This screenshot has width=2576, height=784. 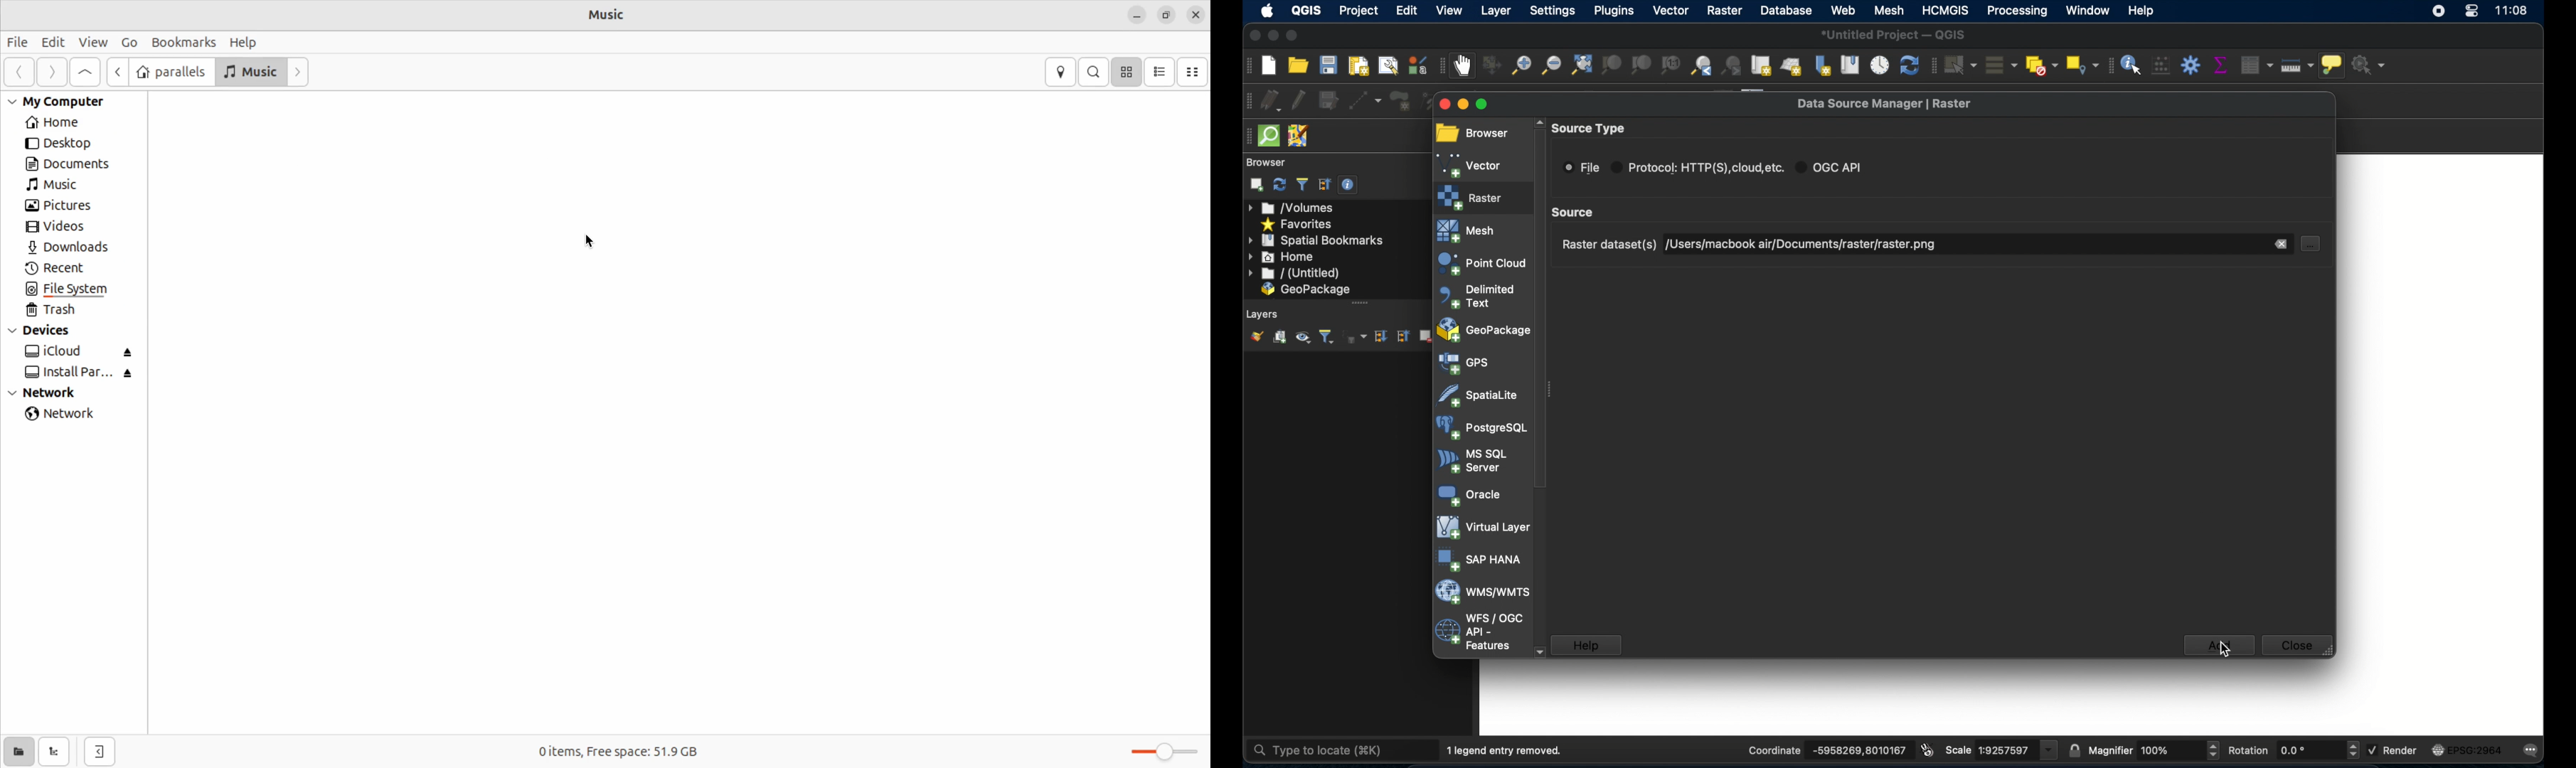 What do you see at coordinates (1282, 257) in the screenshot?
I see `home` at bounding box center [1282, 257].